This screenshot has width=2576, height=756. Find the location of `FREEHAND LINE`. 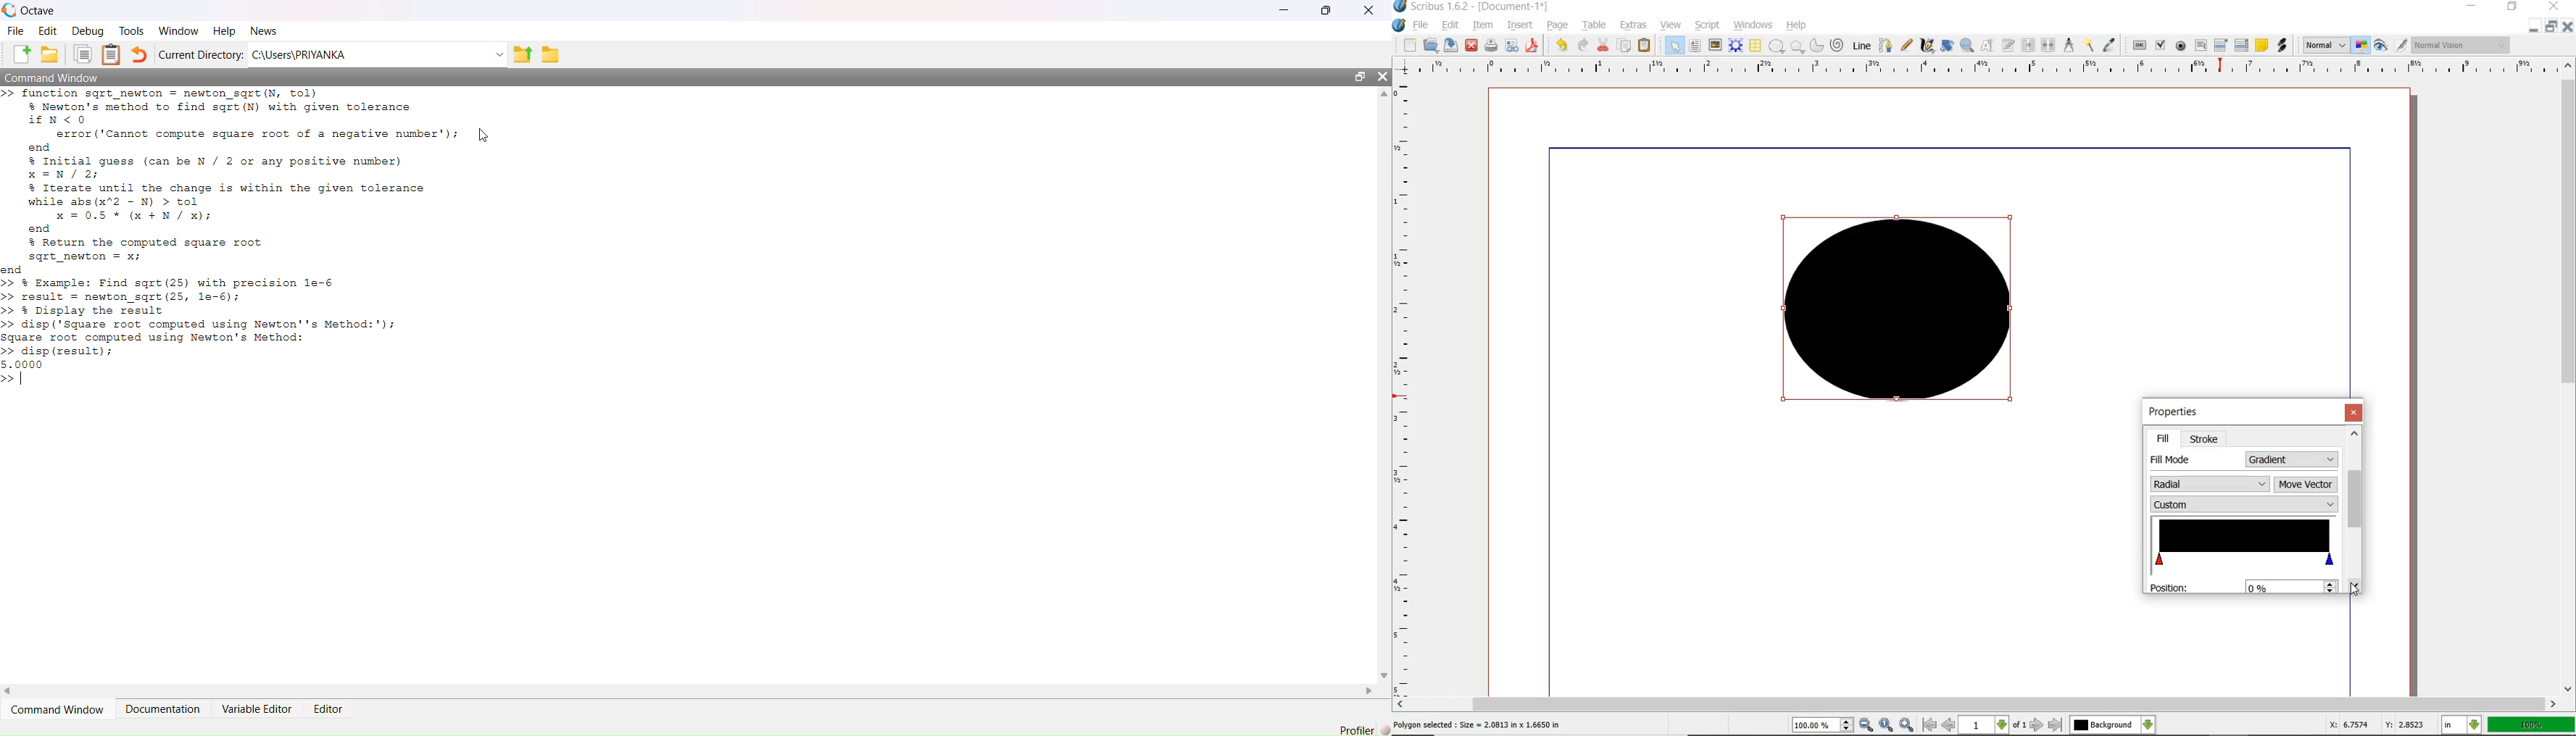

FREEHAND LINE is located at coordinates (1907, 44).